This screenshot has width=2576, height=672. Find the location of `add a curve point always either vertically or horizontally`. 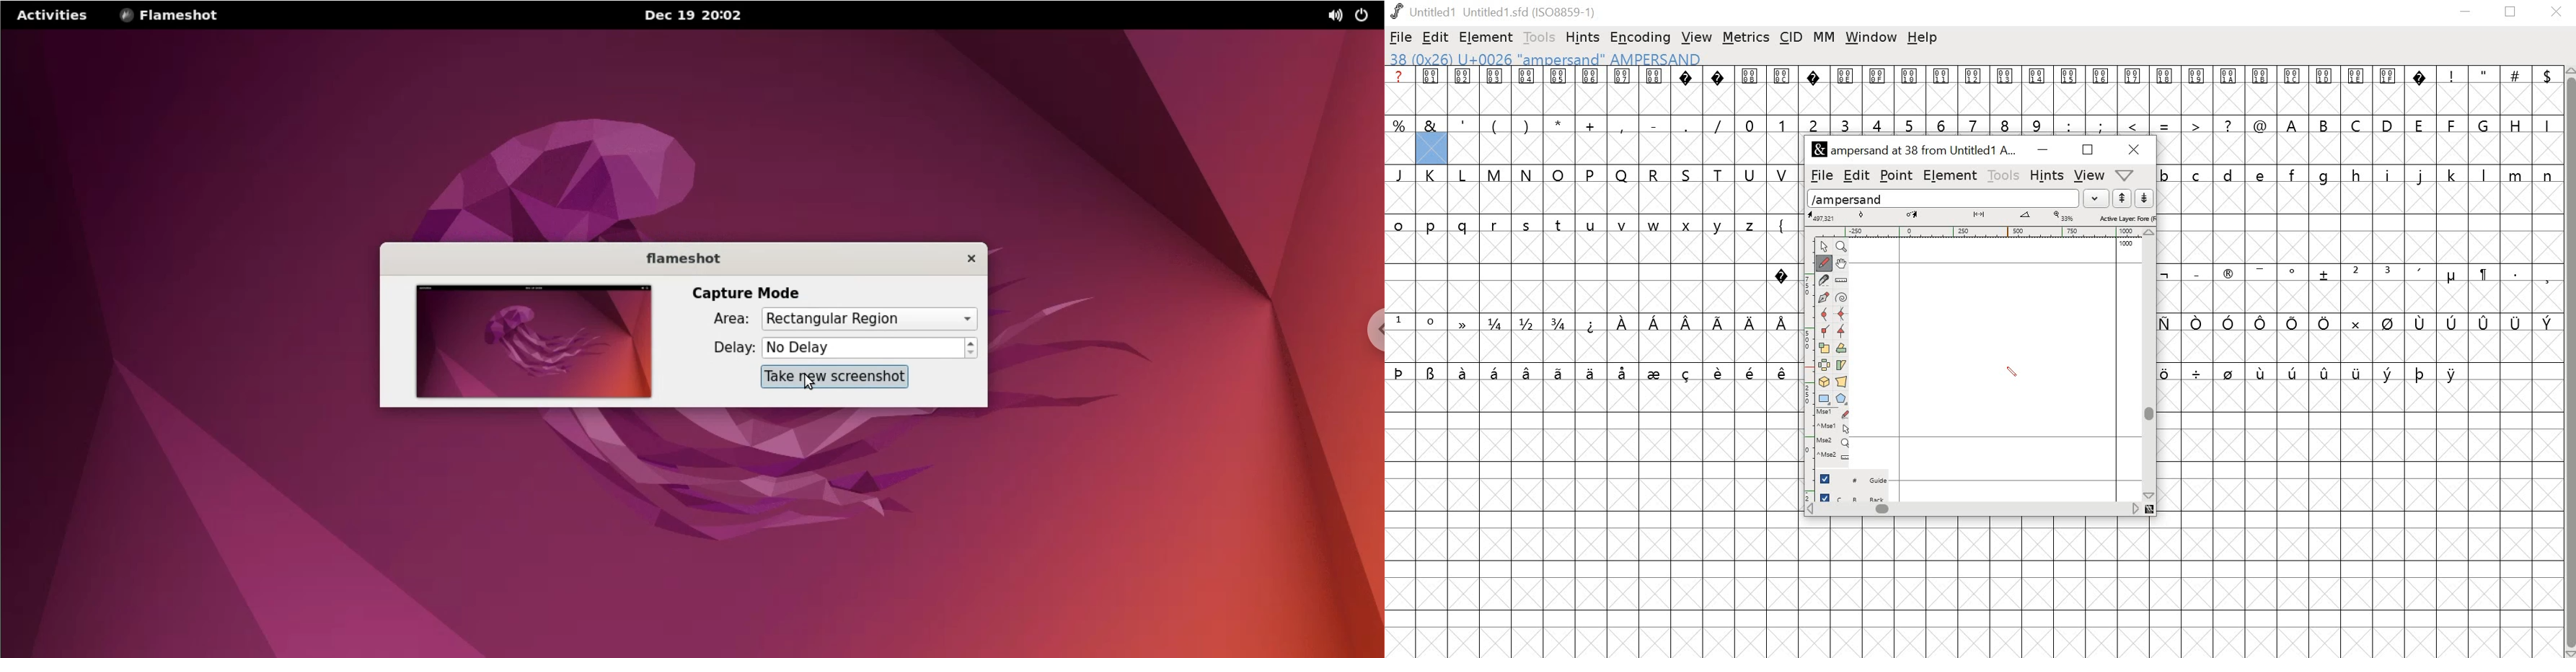

add a curve point always either vertically or horizontally is located at coordinates (1843, 315).